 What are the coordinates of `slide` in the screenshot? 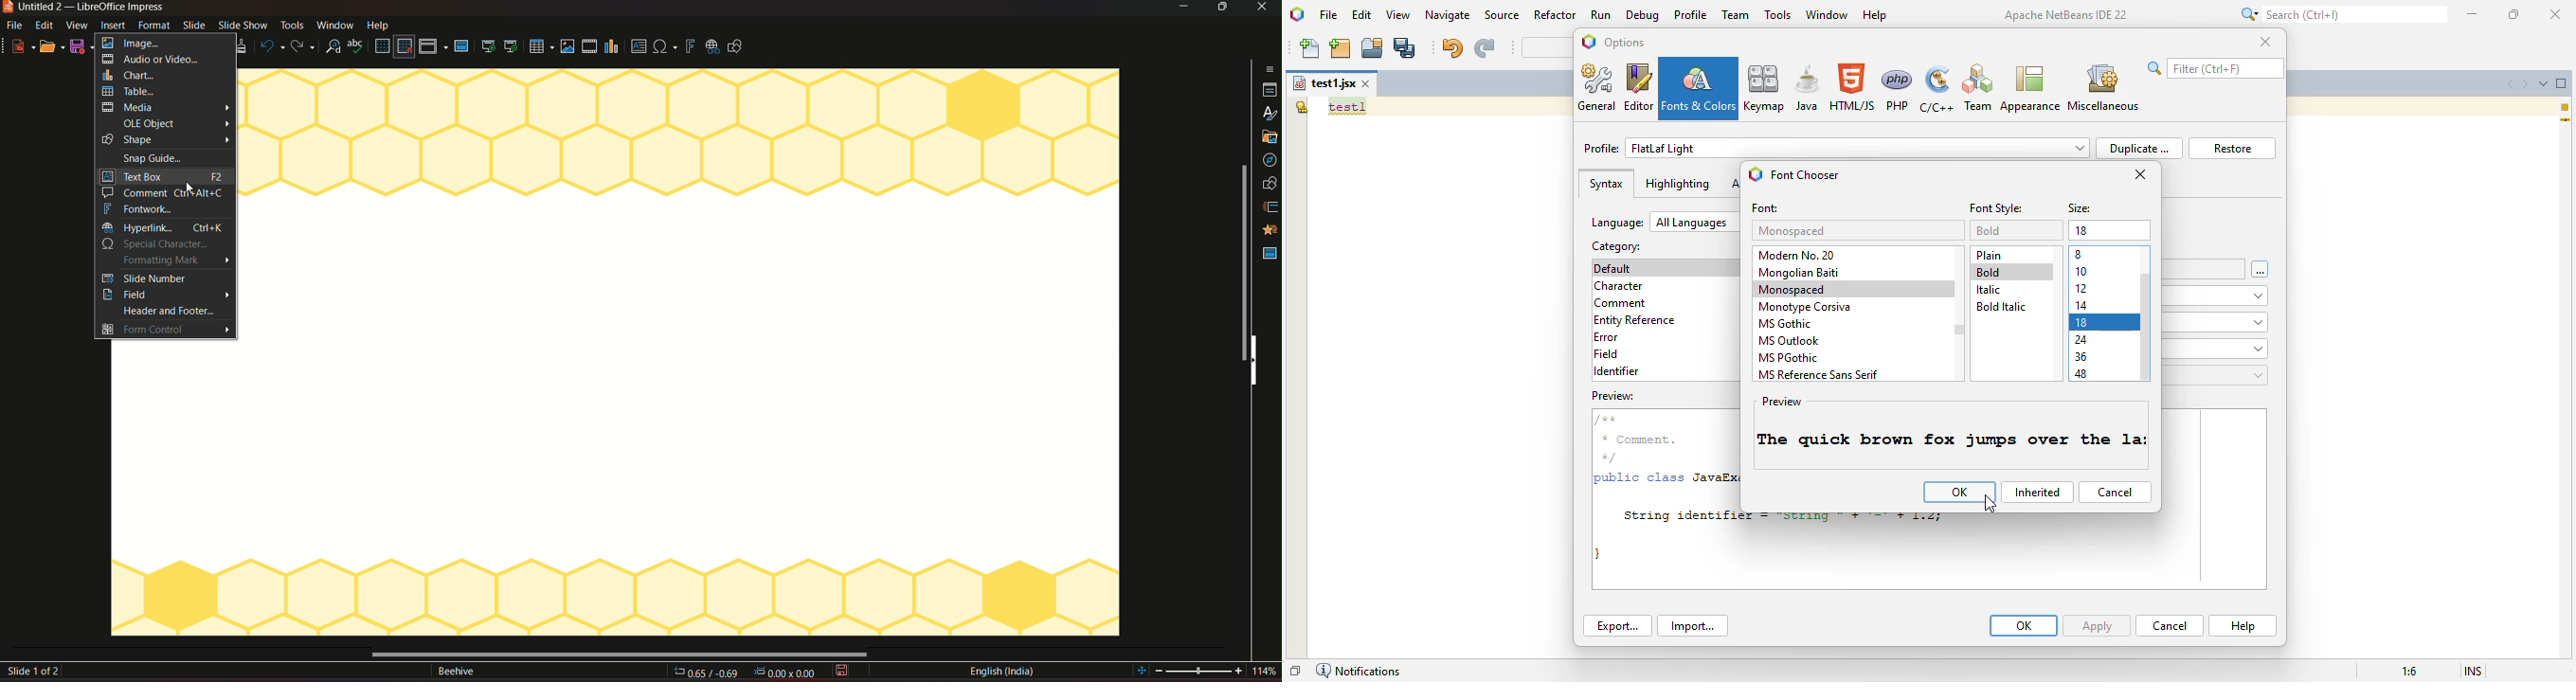 It's located at (194, 26).